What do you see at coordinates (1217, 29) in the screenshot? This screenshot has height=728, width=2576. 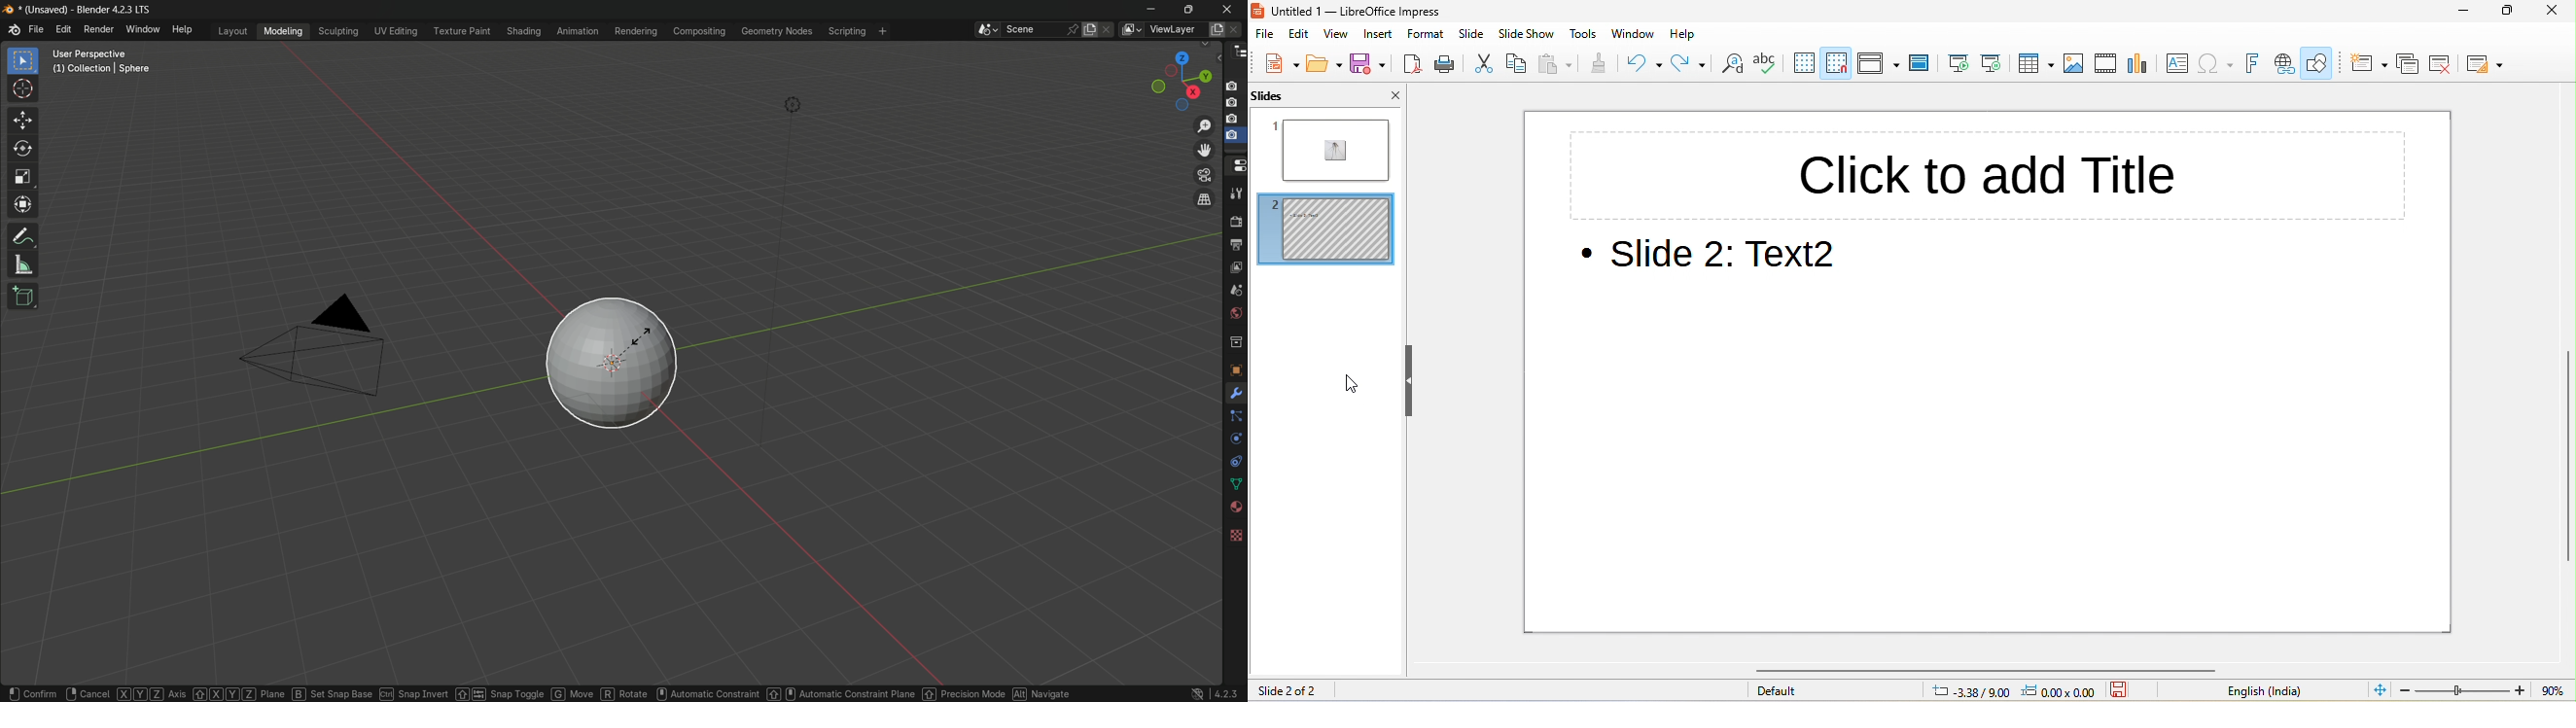 I see `add new layer` at bounding box center [1217, 29].